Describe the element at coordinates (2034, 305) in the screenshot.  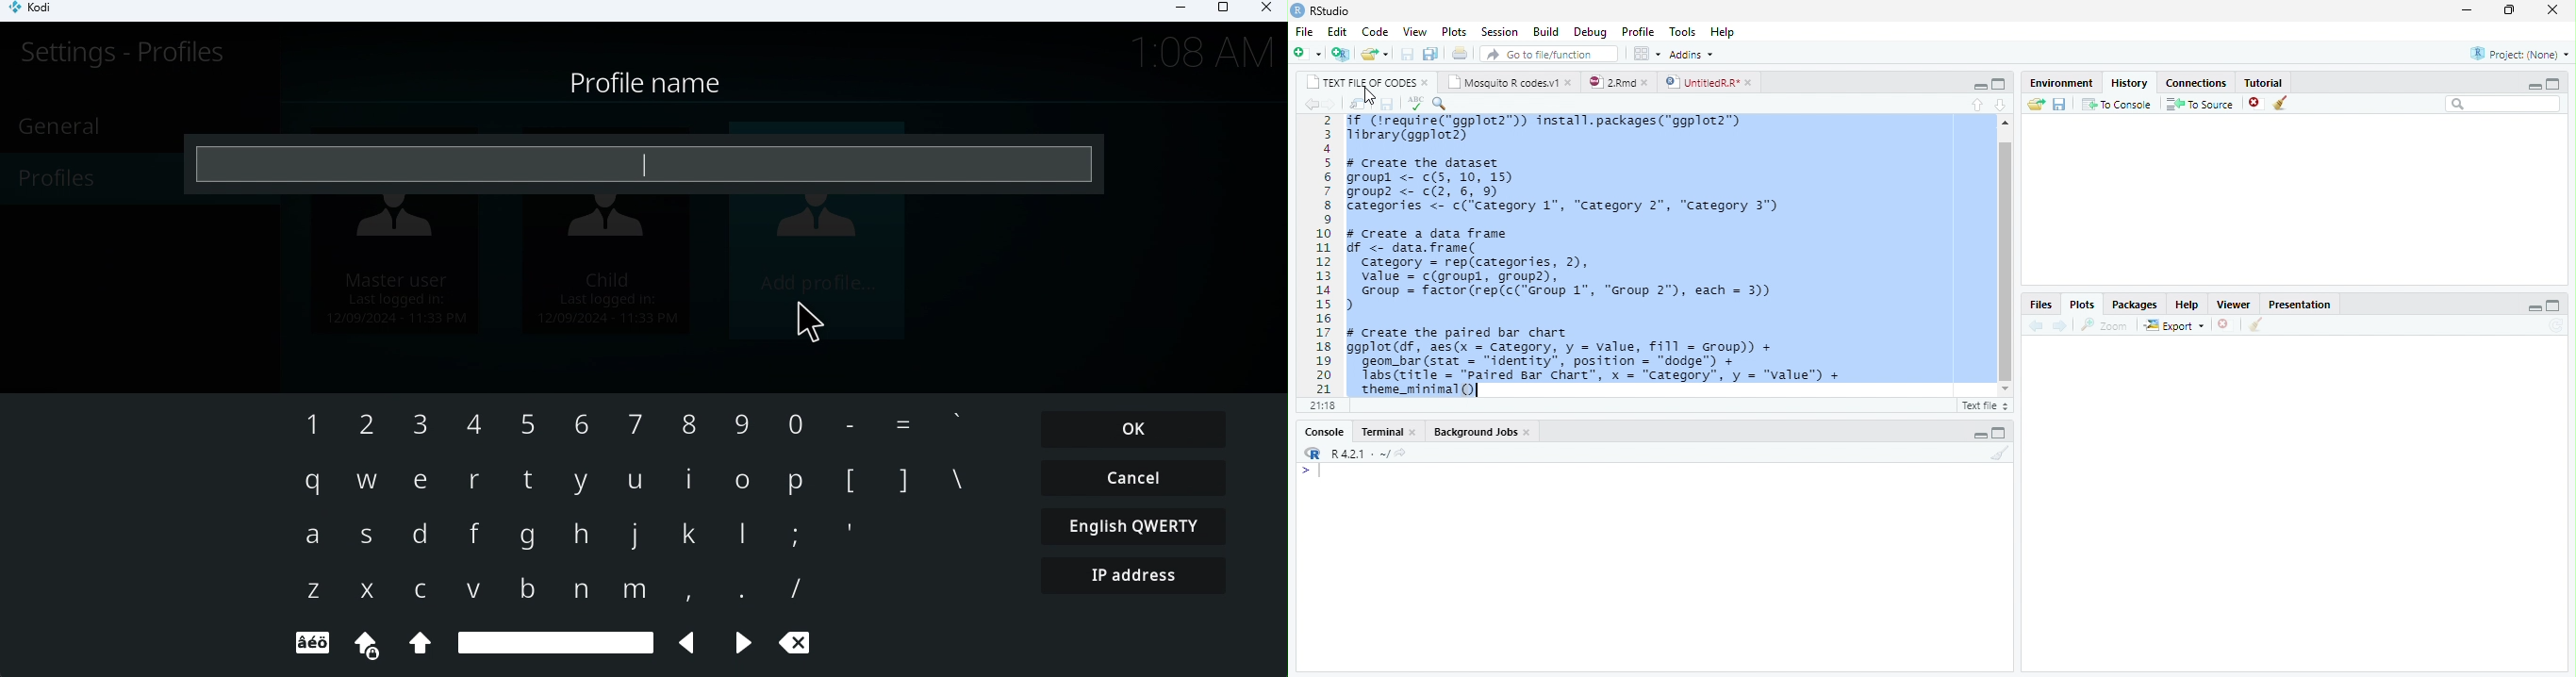
I see `files` at that location.